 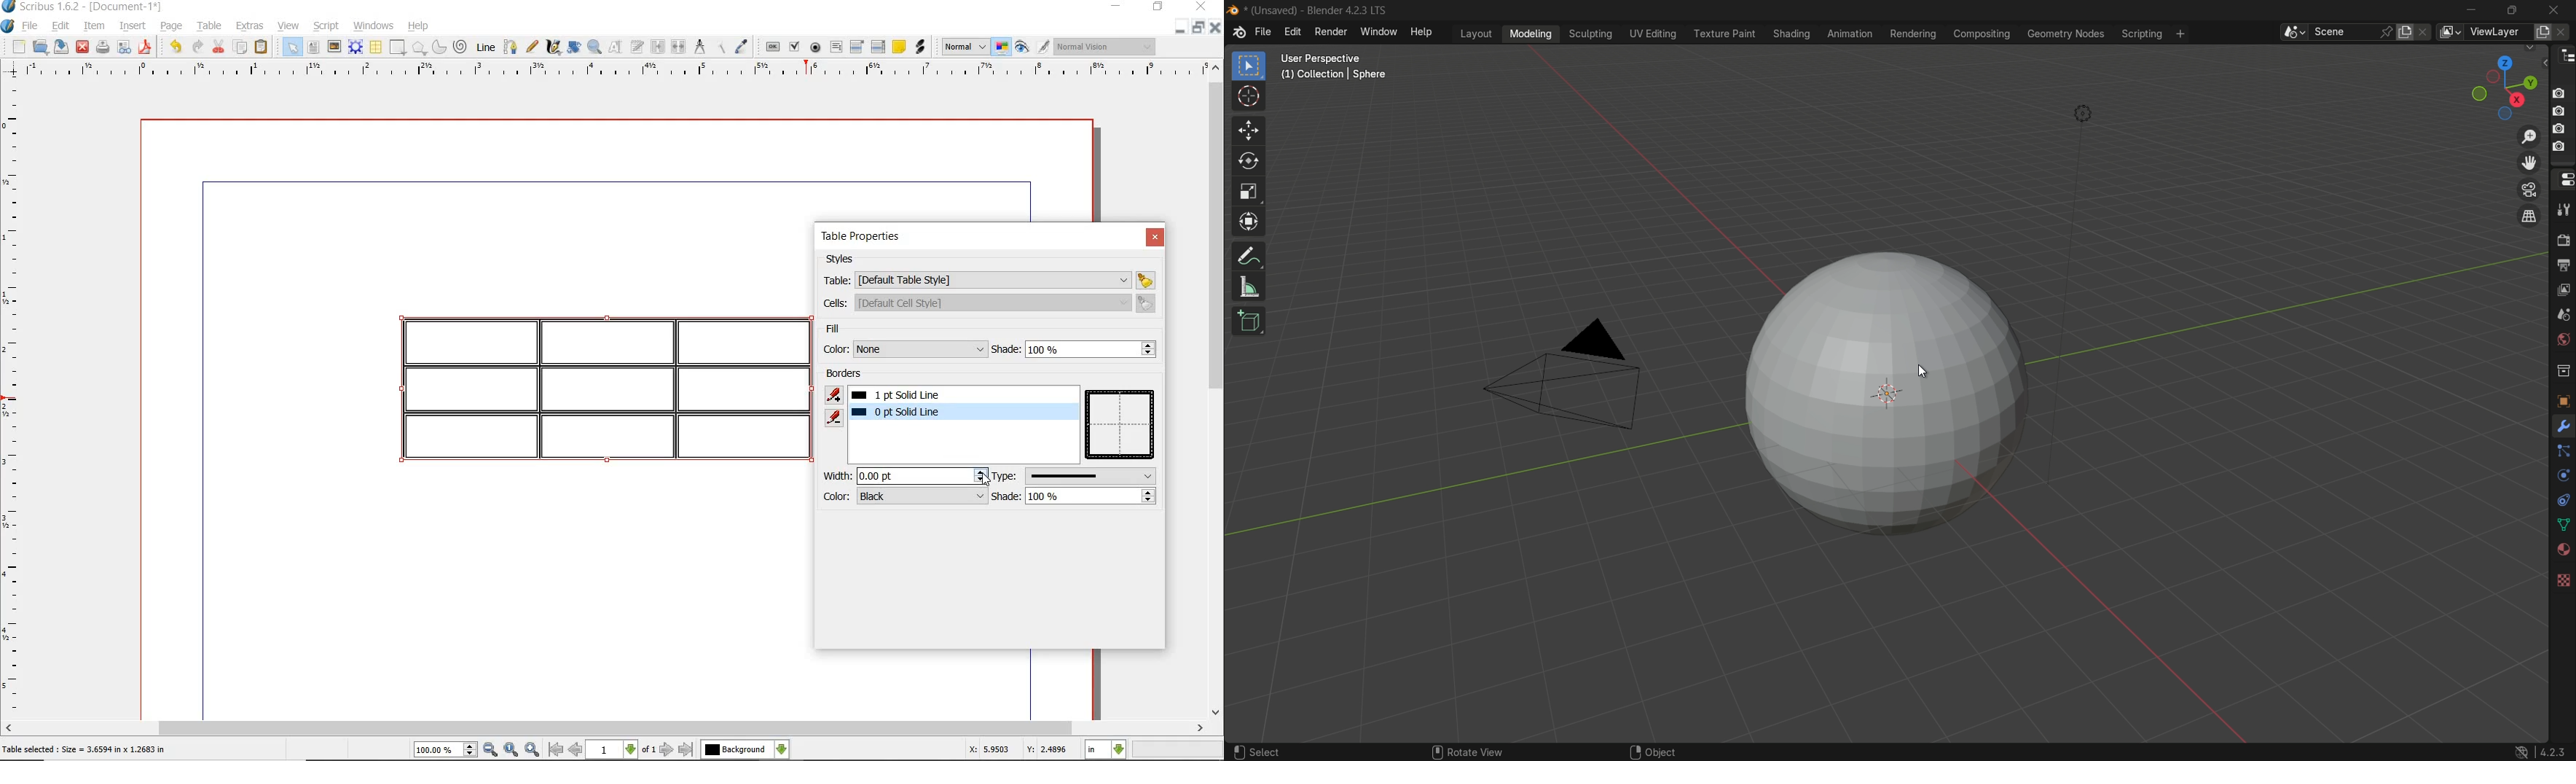 What do you see at coordinates (2530, 190) in the screenshot?
I see `toggle the camera view` at bounding box center [2530, 190].